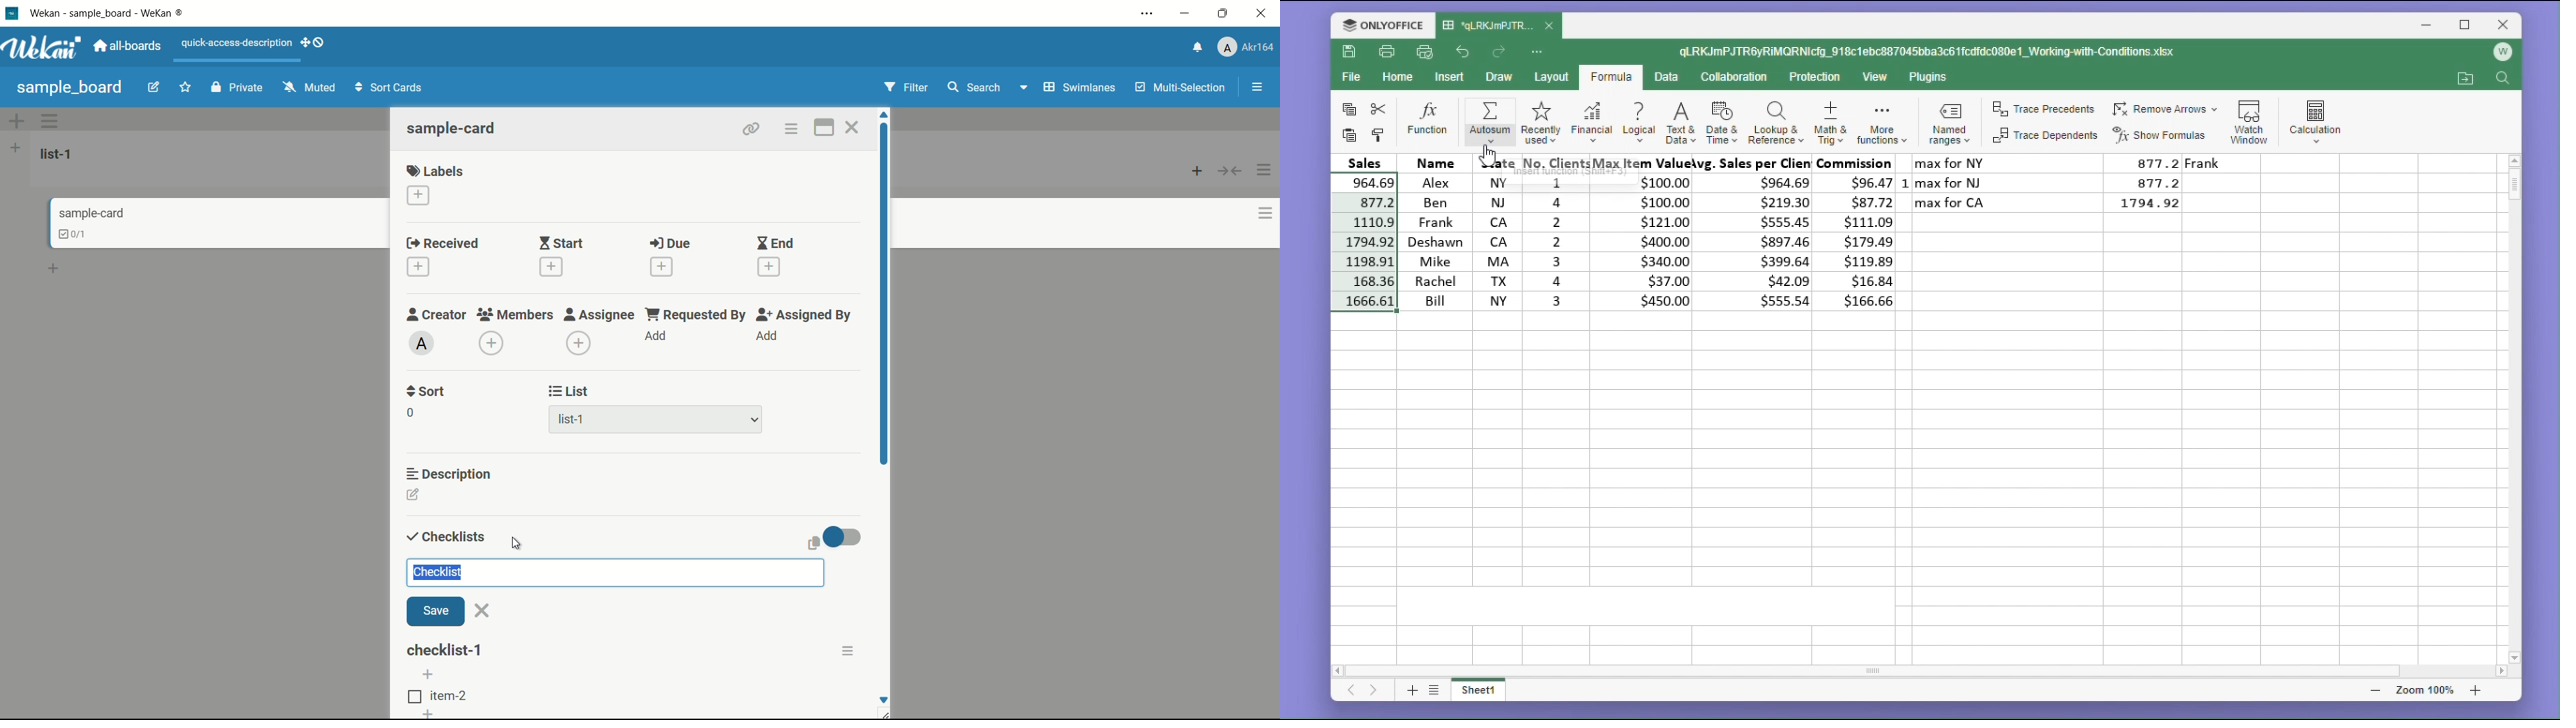 The height and width of the screenshot is (728, 2576). What do you see at coordinates (443, 537) in the screenshot?
I see `checklist` at bounding box center [443, 537].